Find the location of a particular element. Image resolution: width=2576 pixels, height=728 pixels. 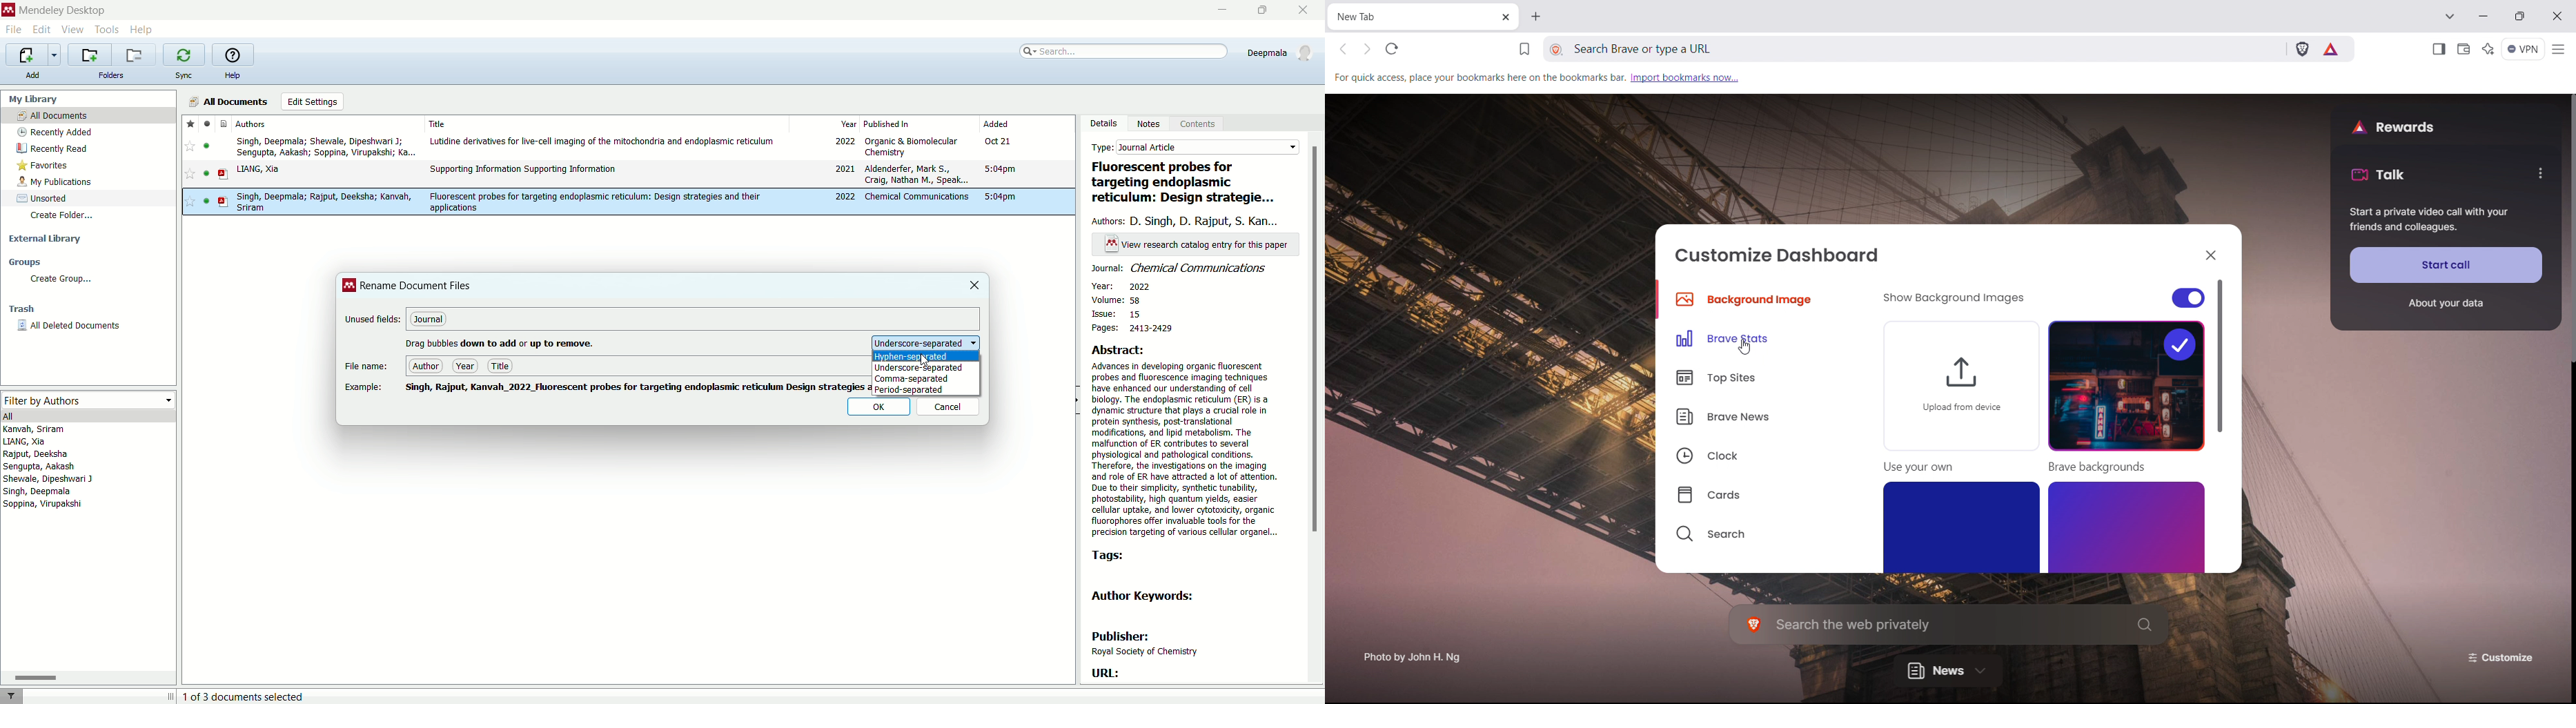

added is located at coordinates (1025, 124).